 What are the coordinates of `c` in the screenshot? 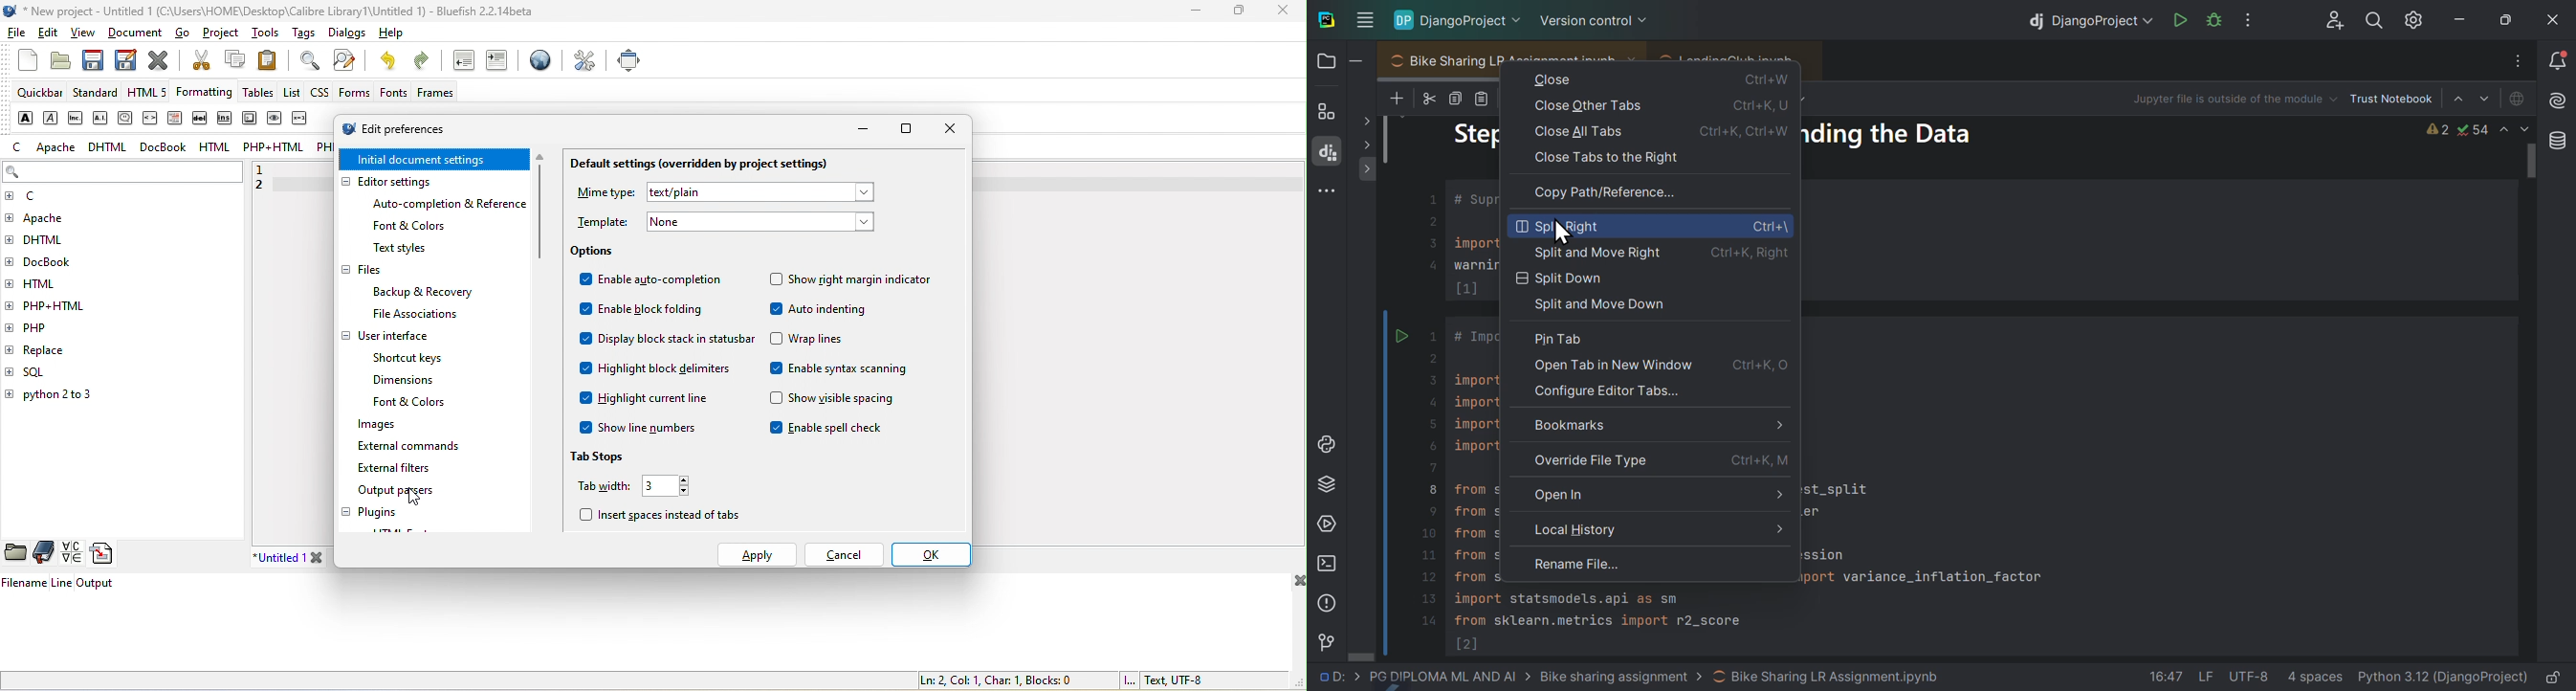 It's located at (36, 197).